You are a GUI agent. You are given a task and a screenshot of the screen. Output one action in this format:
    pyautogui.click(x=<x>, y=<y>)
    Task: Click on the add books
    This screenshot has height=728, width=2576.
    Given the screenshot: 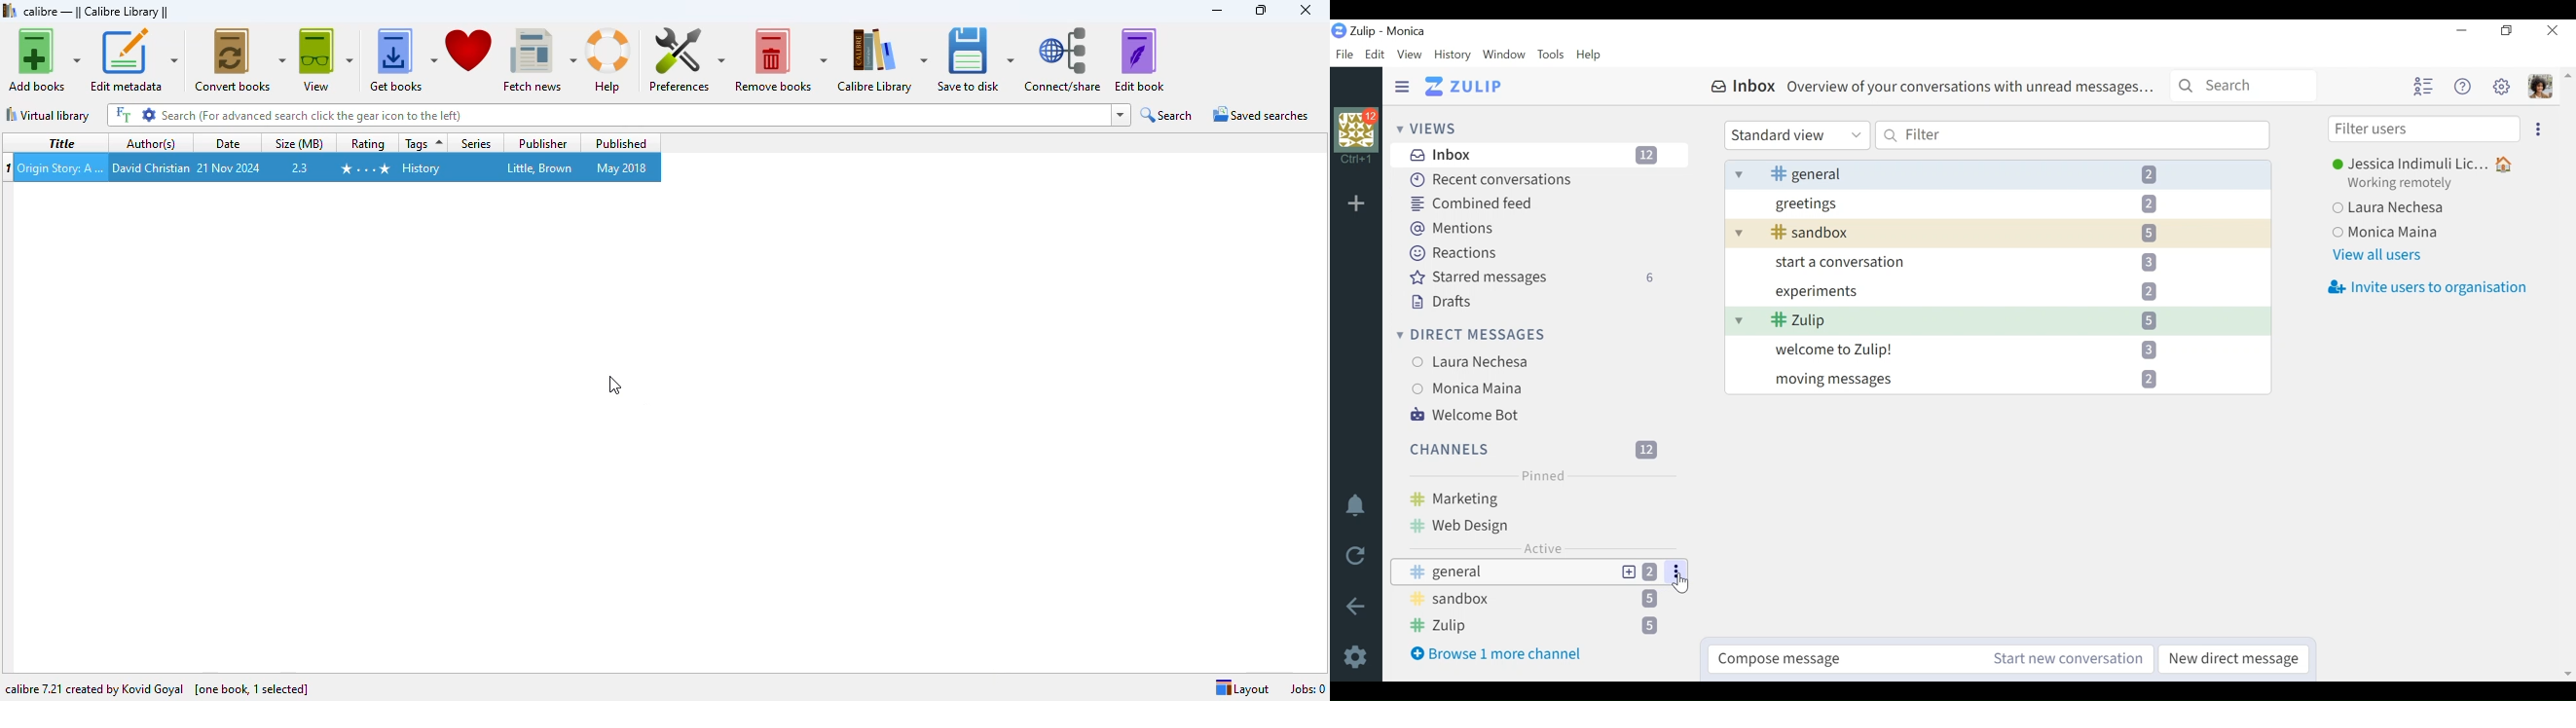 What is the action you would take?
    pyautogui.click(x=44, y=59)
    